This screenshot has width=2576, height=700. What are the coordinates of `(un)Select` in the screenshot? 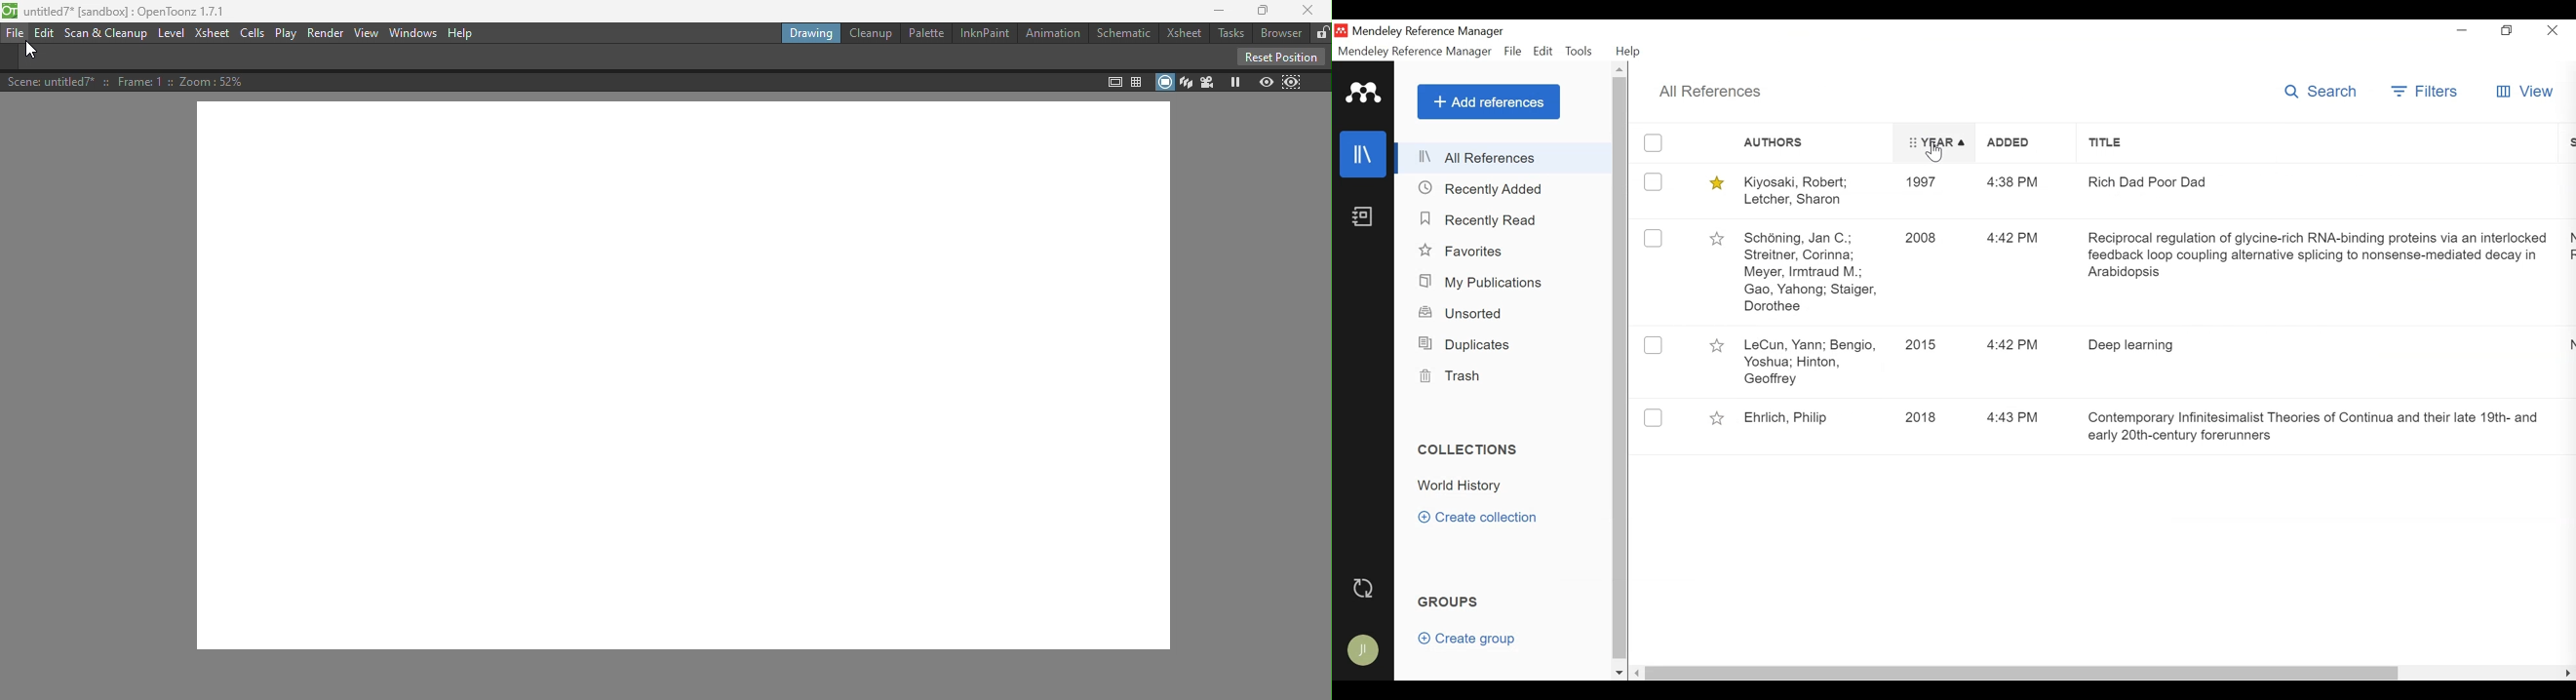 It's located at (1653, 239).